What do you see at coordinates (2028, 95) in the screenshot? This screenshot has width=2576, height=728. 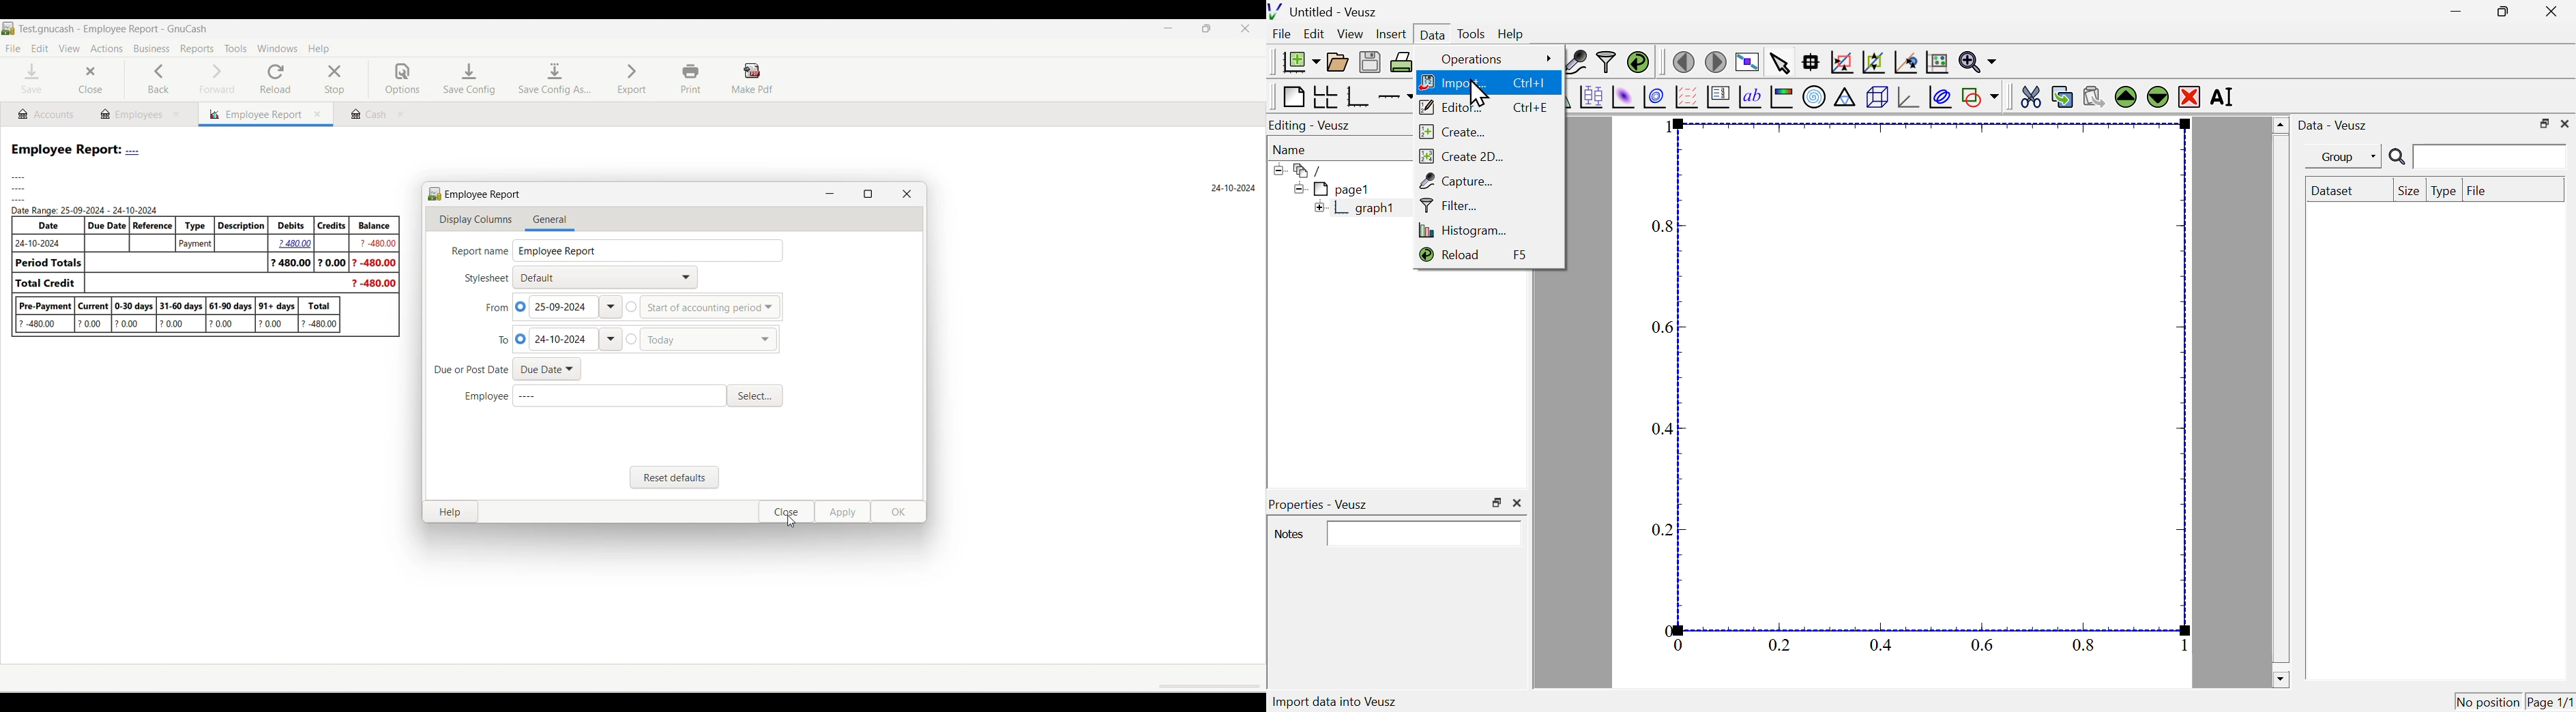 I see `cut the selected widget` at bounding box center [2028, 95].